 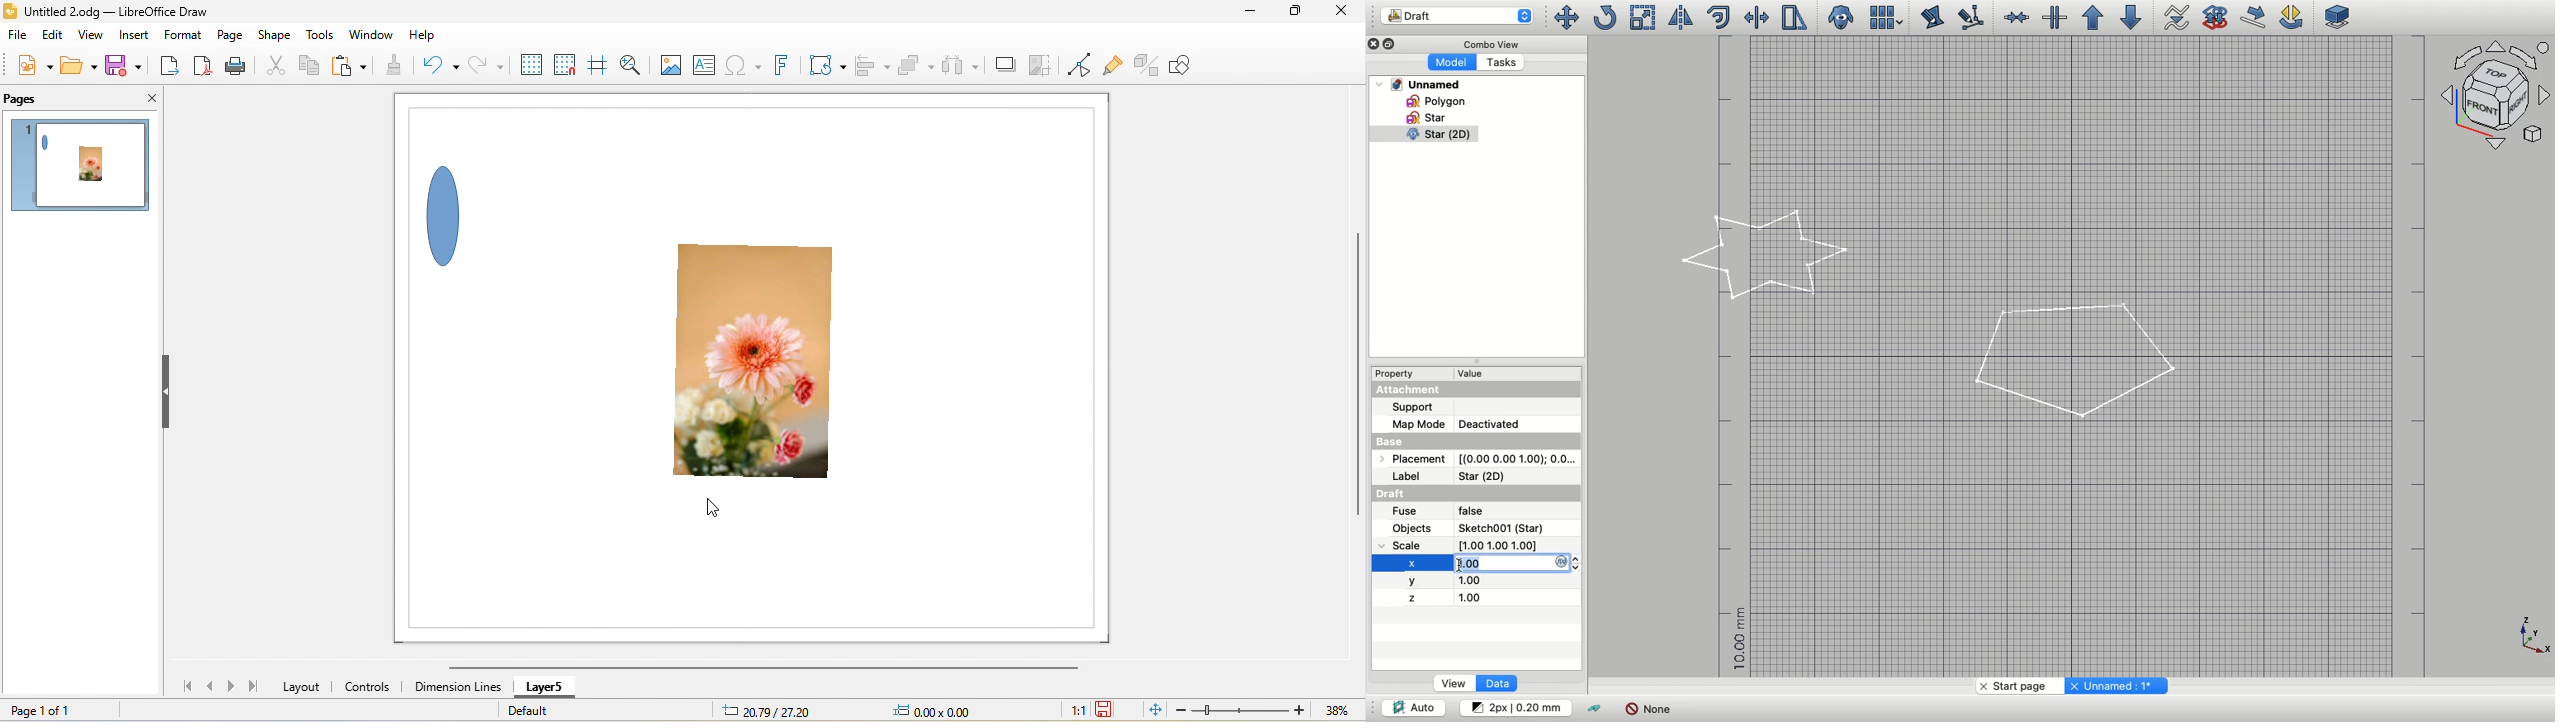 What do you see at coordinates (1413, 407) in the screenshot?
I see `Support` at bounding box center [1413, 407].